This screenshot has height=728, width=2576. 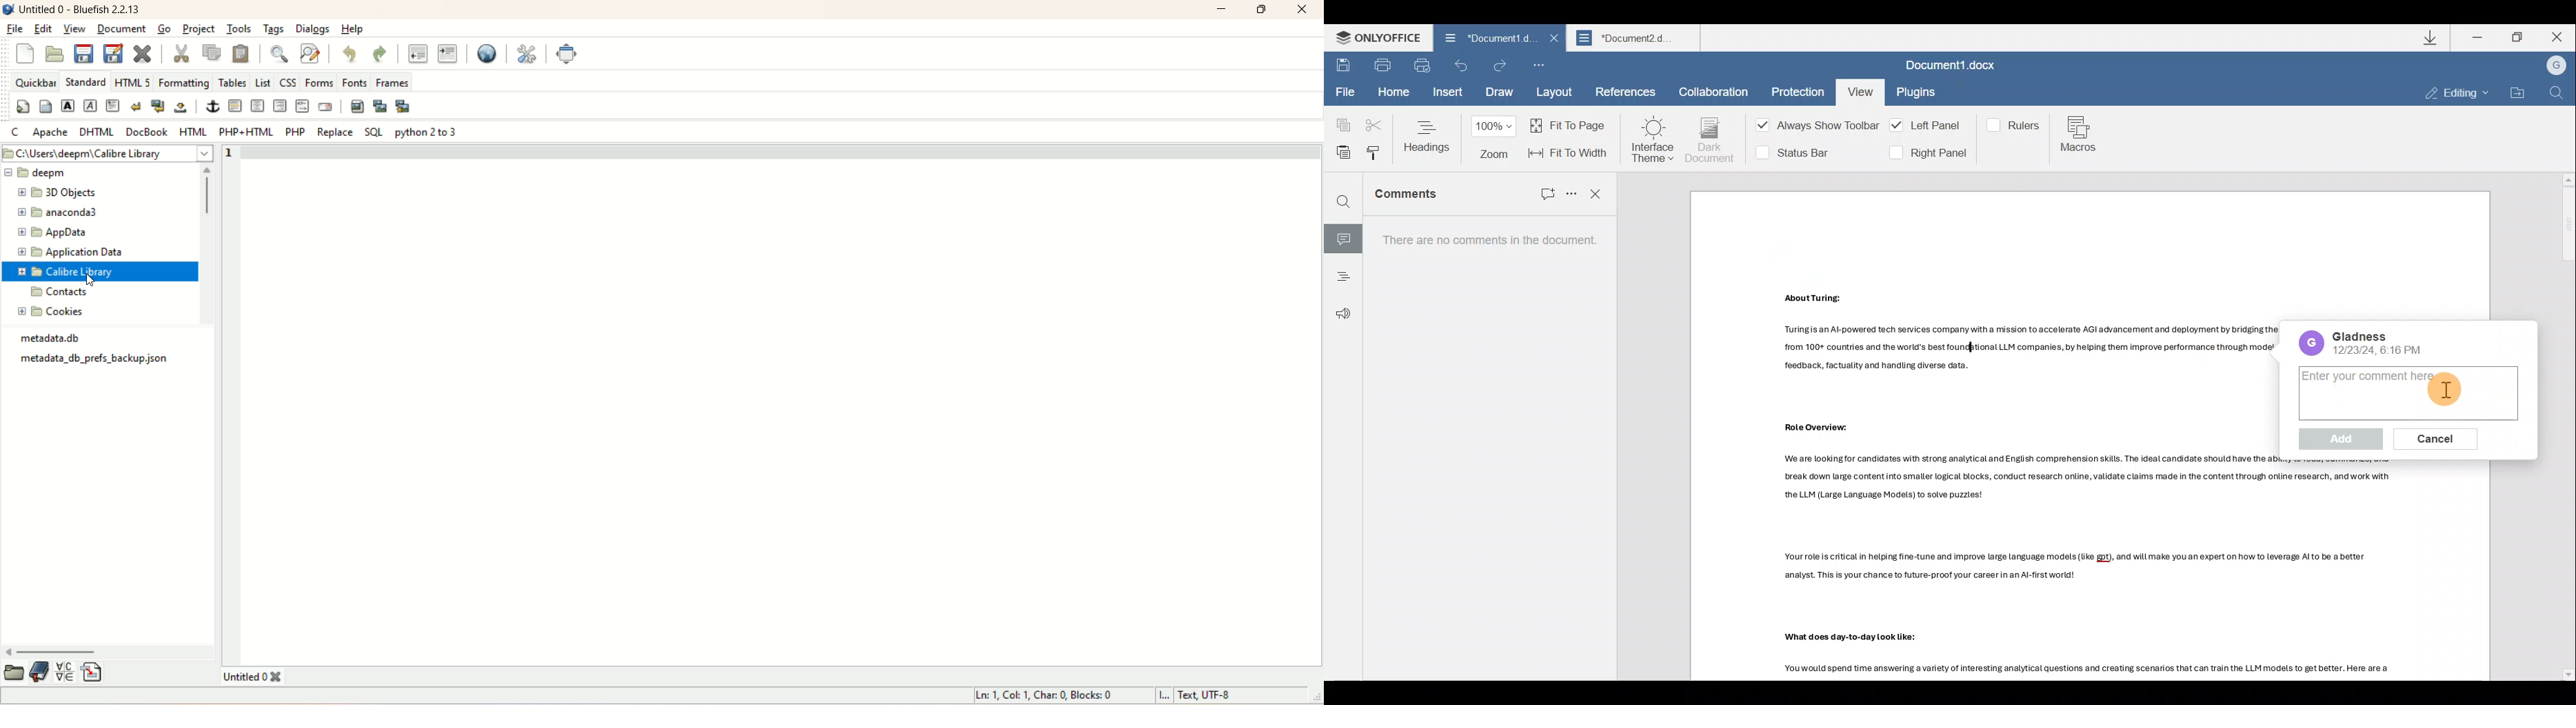 I want to click on Layout, so click(x=1555, y=93).